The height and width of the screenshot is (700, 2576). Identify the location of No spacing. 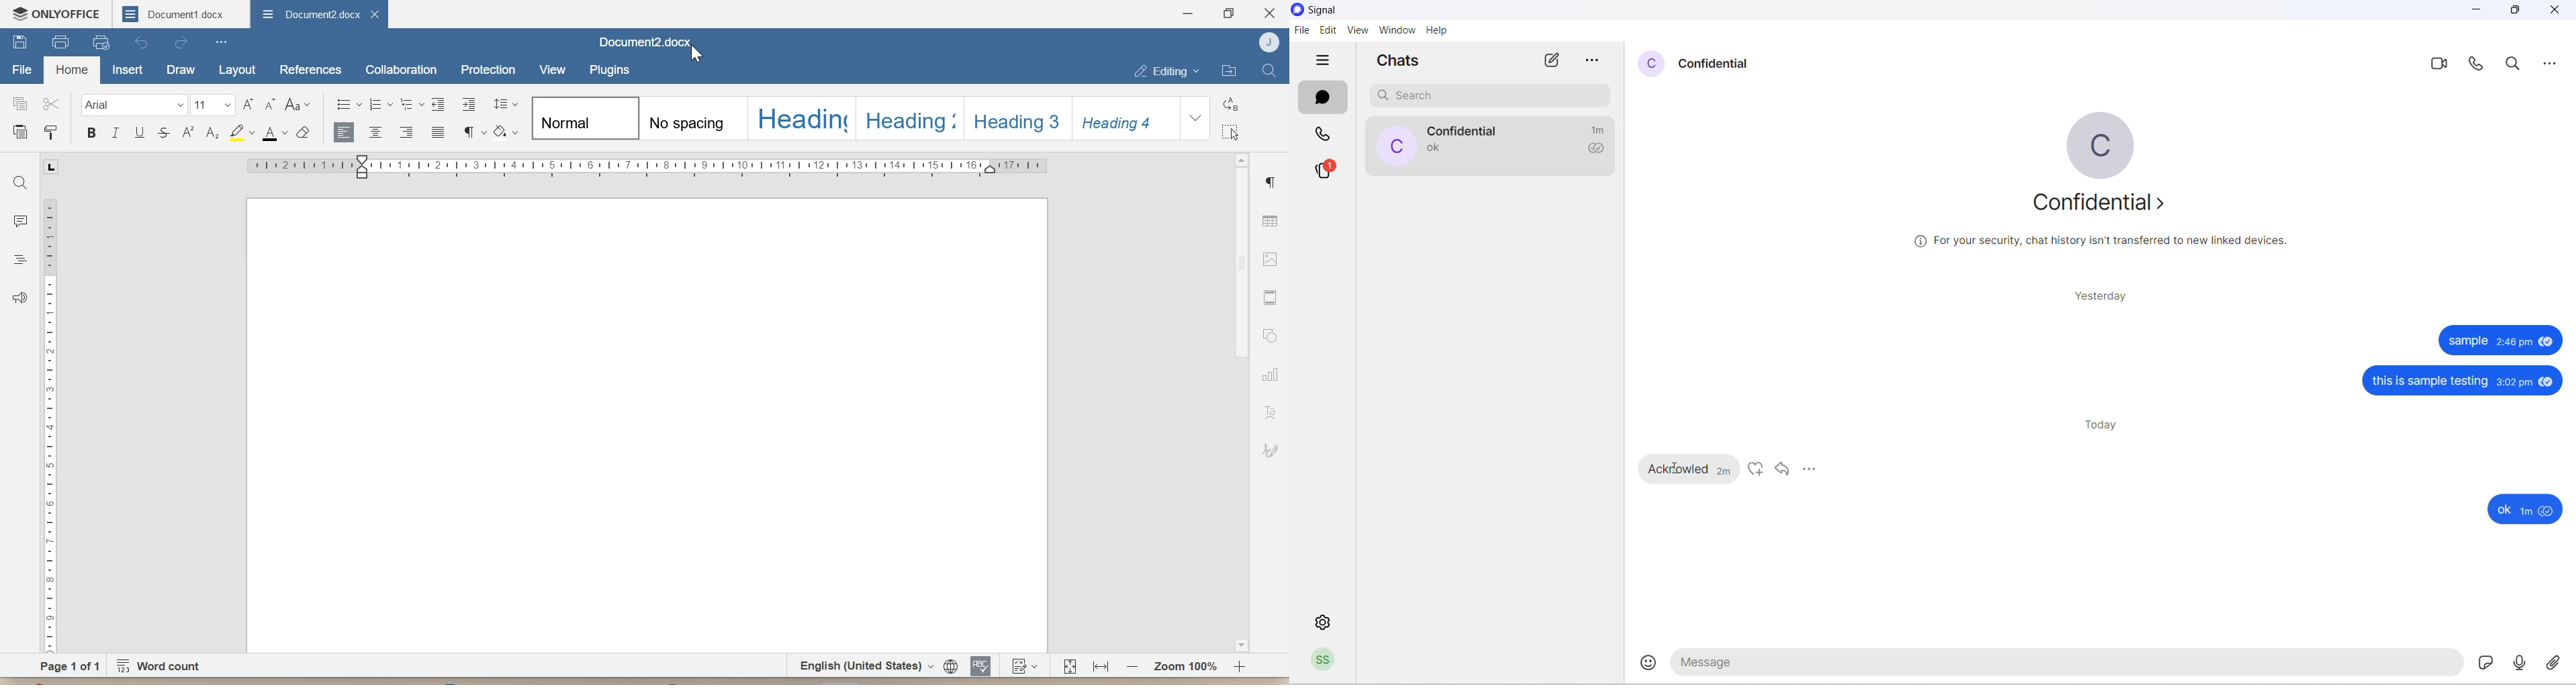
(696, 118).